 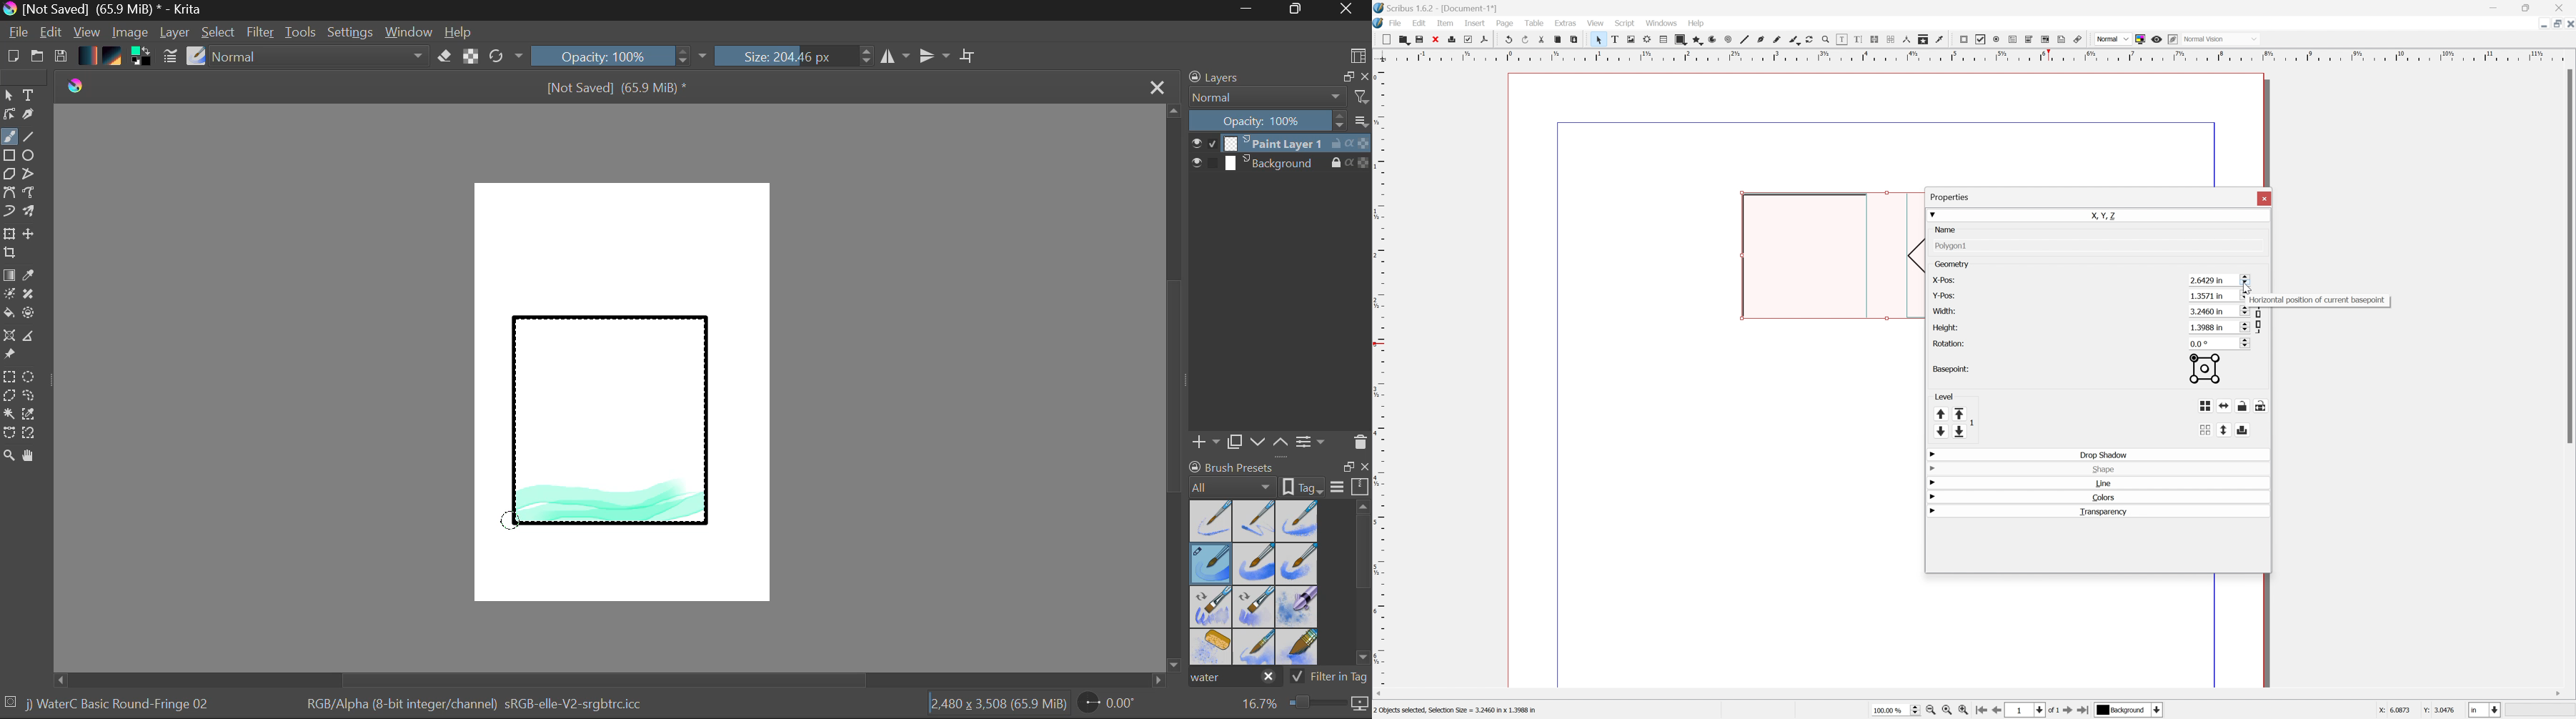 What do you see at coordinates (1759, 40) in the screenshot?
I see `bezier curve` at bounding box center [1759, 40].